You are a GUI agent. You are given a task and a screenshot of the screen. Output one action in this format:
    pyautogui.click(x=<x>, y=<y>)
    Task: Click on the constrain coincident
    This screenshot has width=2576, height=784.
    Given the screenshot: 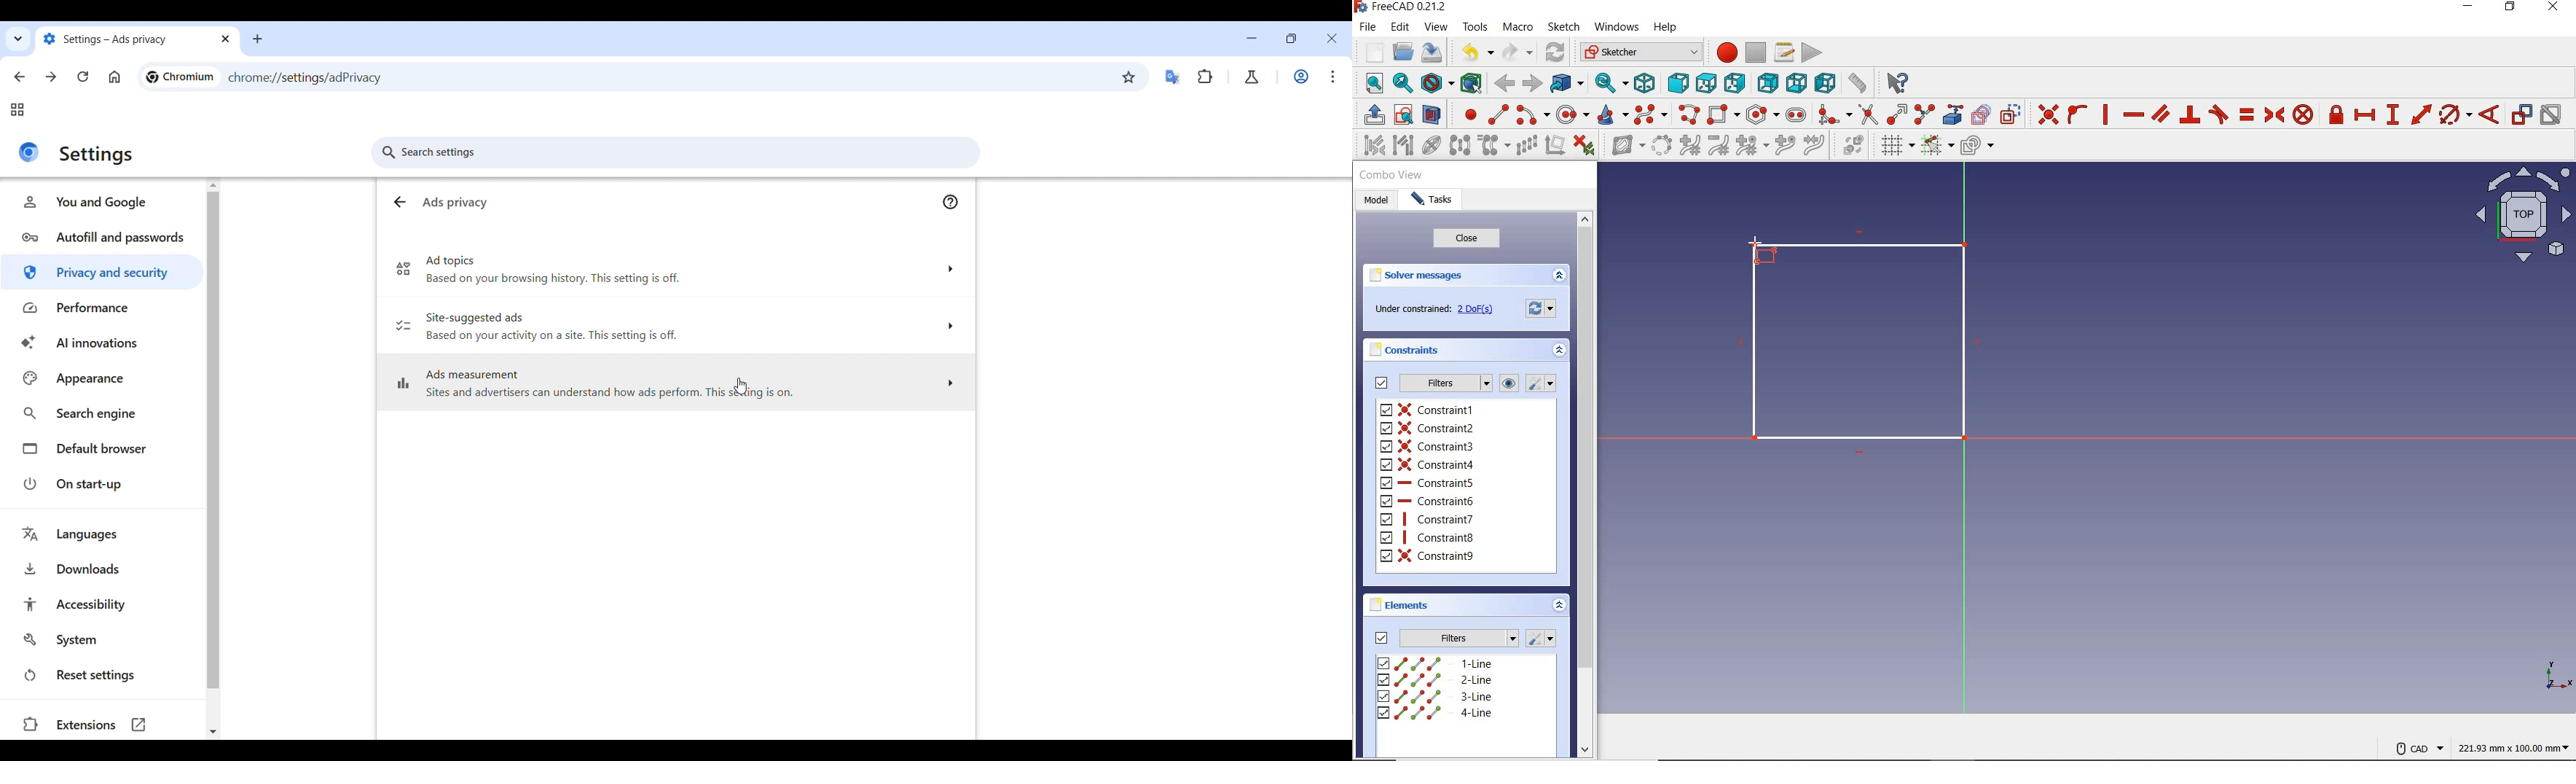 What is the action you would take?
    pyautogui.click(x=2046, y=115)
    